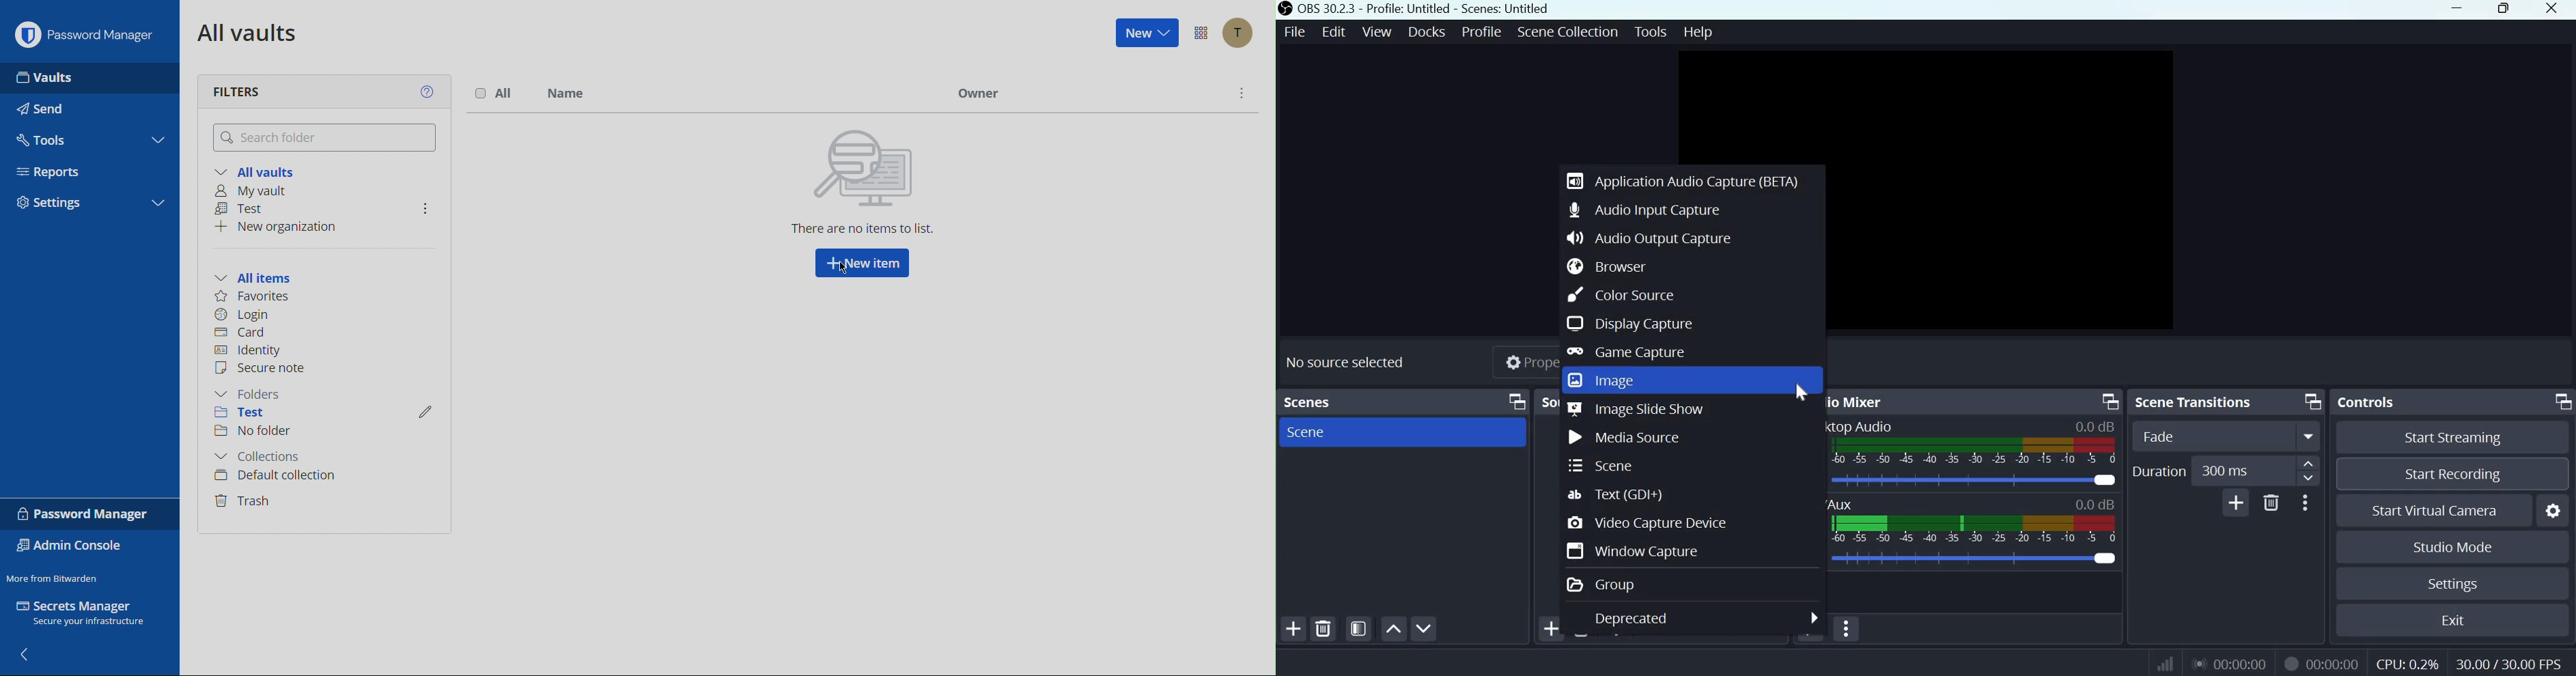 Image resolution: width=2576 pixels, height=700 pixels. Describe the element at coordinates (1684, 179) in the screenshot. I see `Application Audio Capture (BETA)` at that location.